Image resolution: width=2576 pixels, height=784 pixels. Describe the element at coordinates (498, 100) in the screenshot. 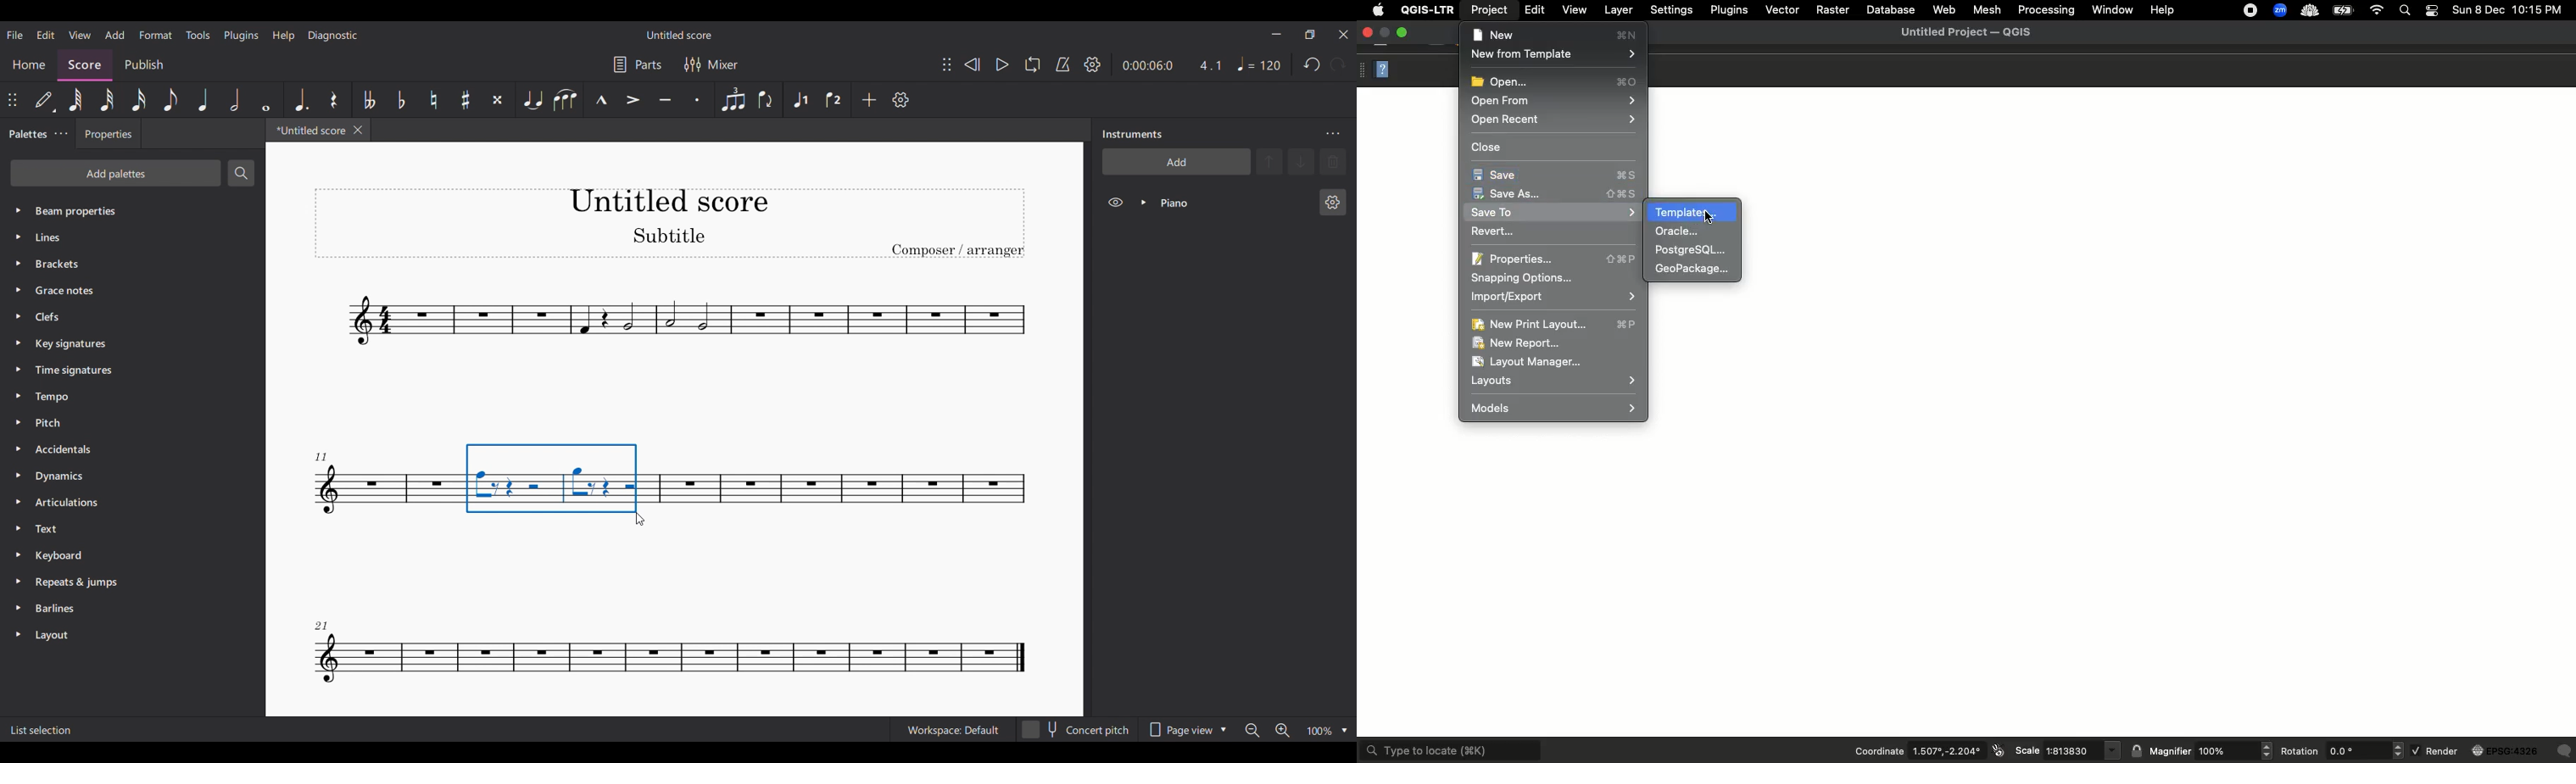

I see `Toggle double sharp` at that location.